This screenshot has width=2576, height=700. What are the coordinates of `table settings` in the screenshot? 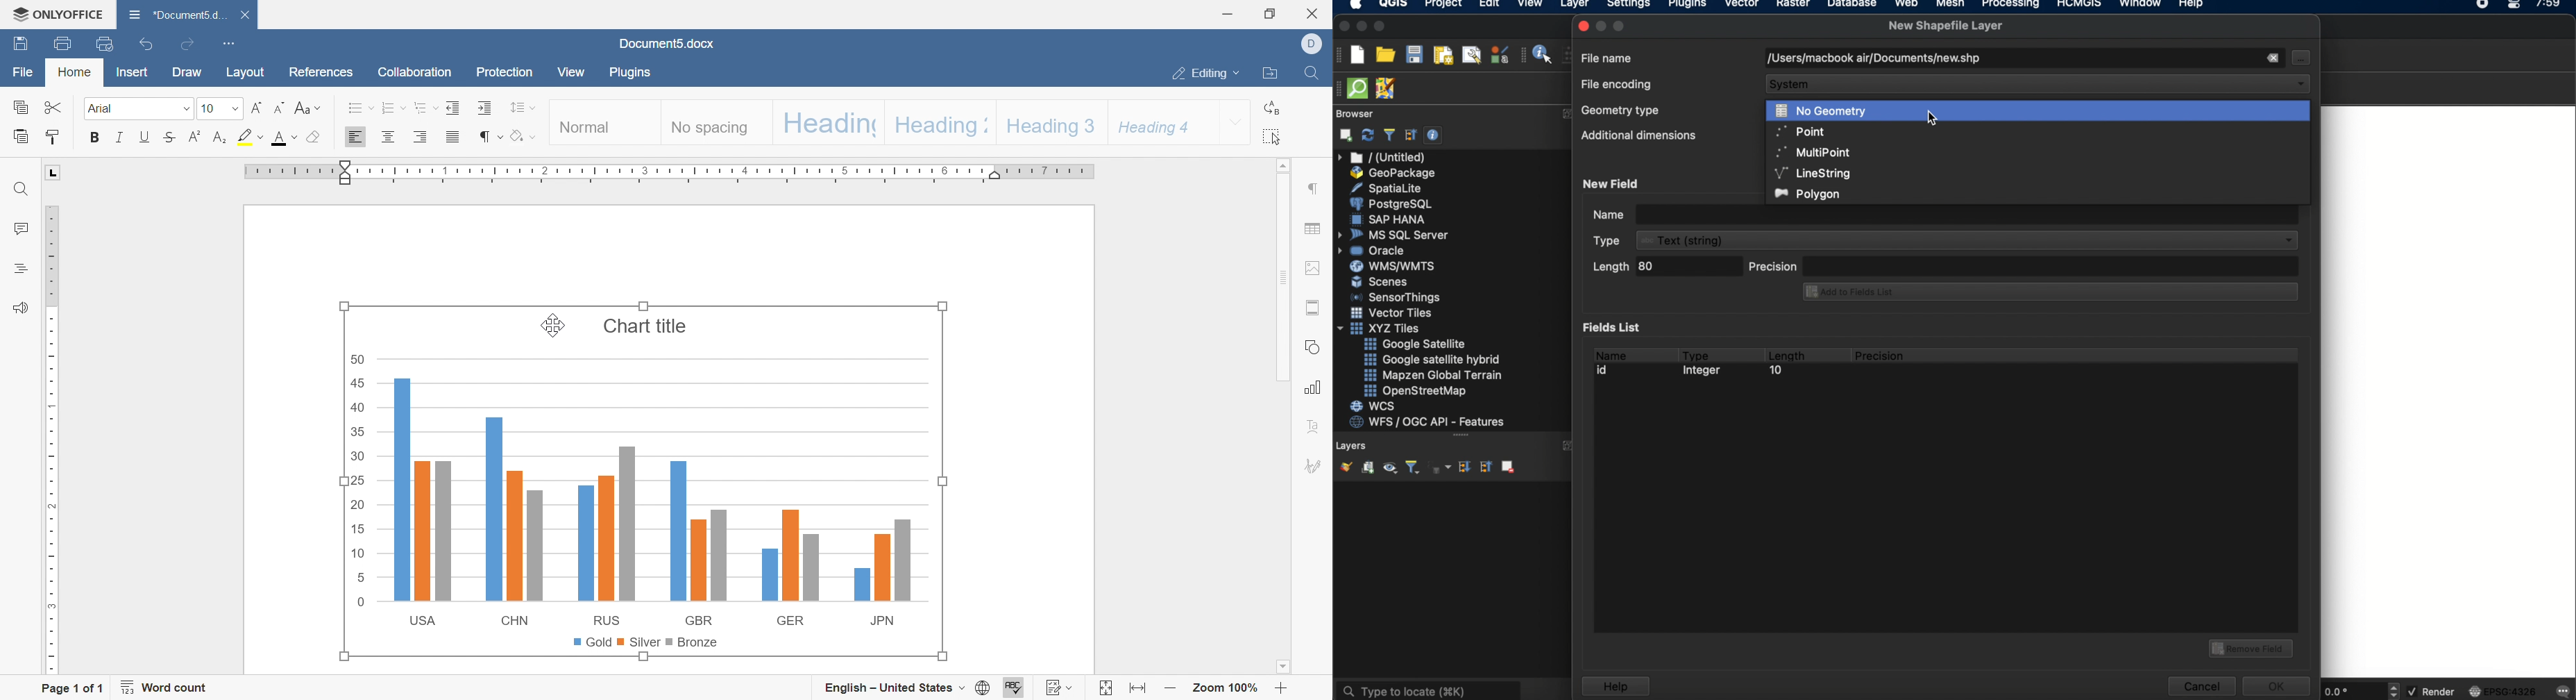 It's located at (1312, 228).